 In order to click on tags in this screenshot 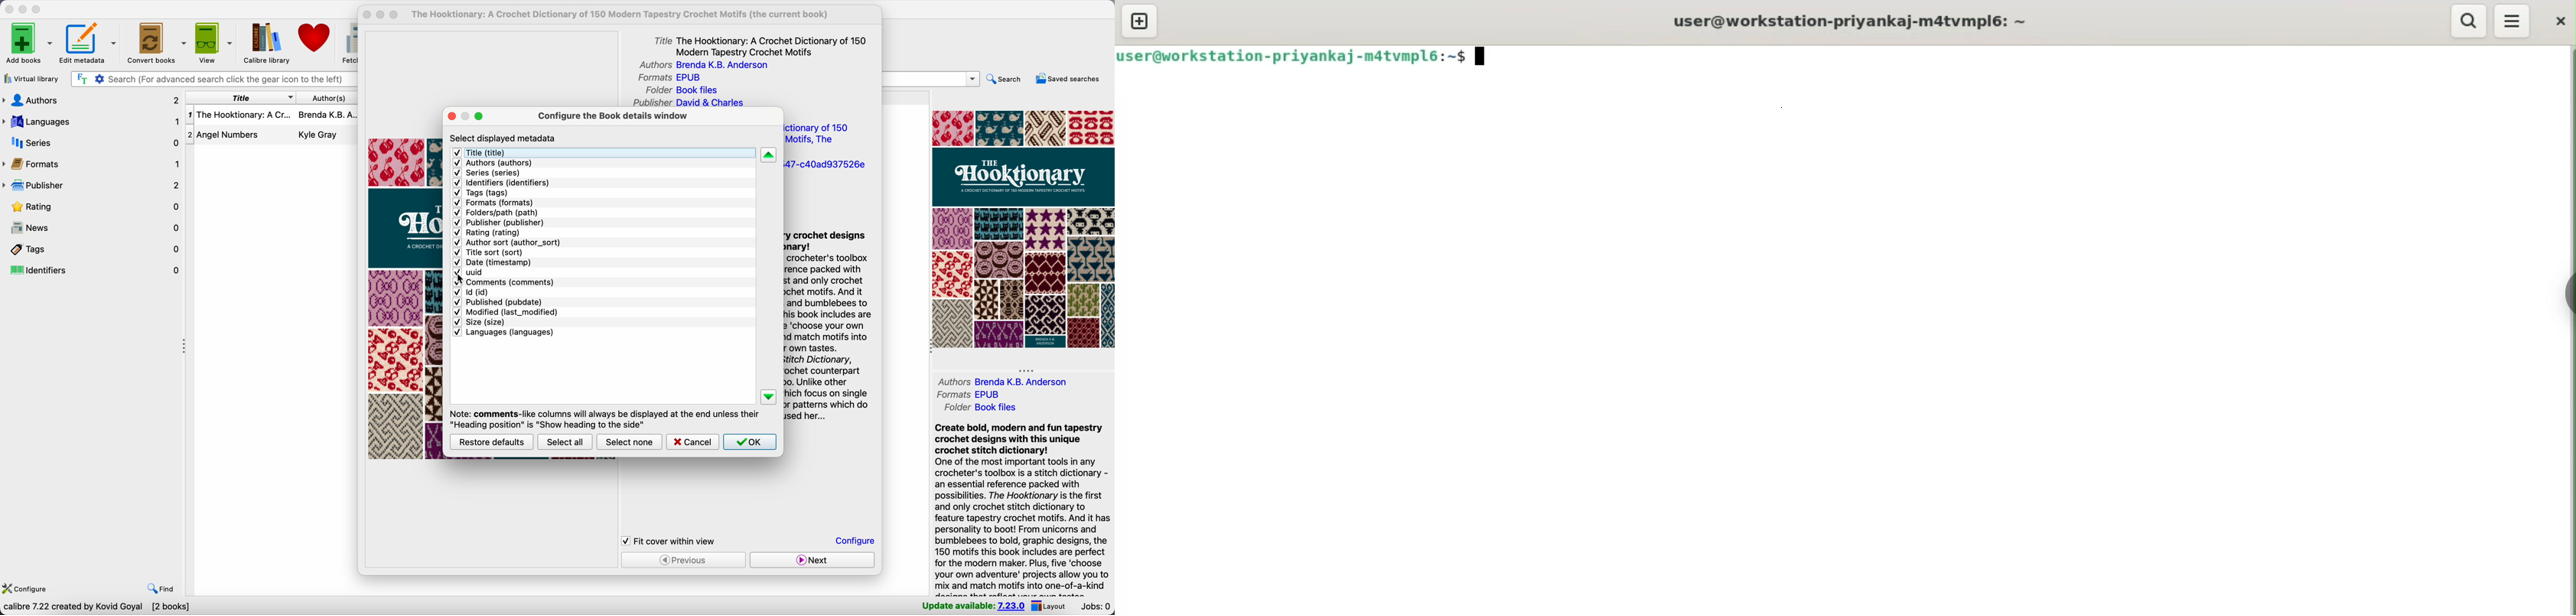, I will do `click(481, 192)`.